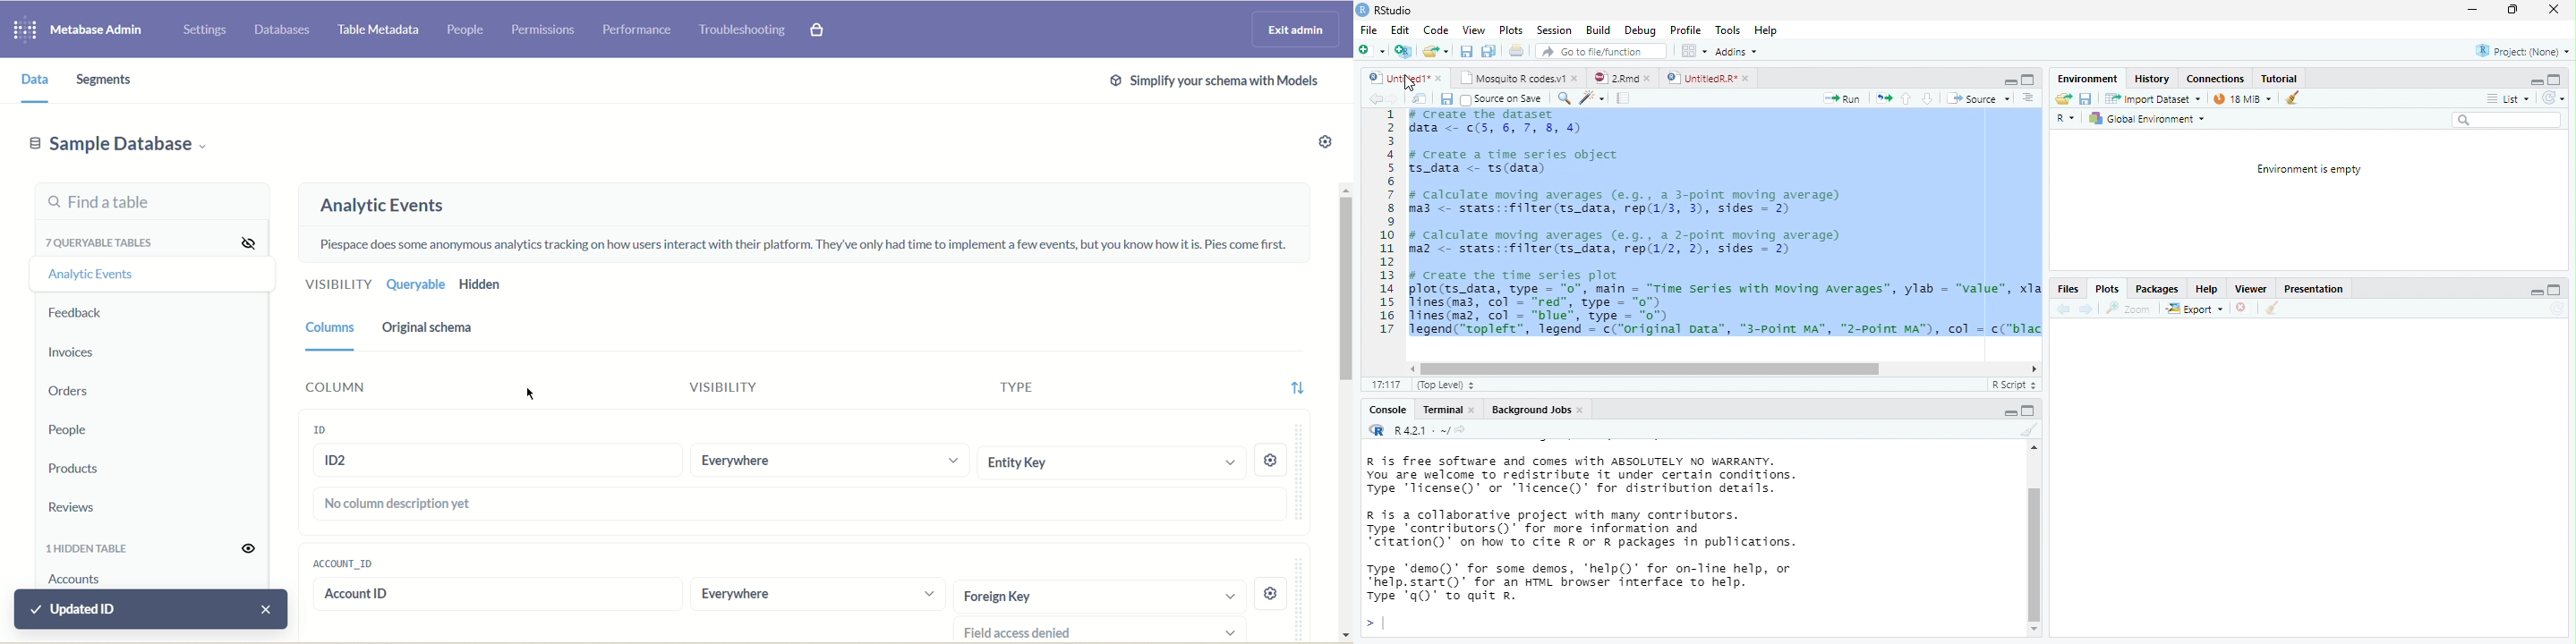  I want to click on minimize, so click(2538, 294).